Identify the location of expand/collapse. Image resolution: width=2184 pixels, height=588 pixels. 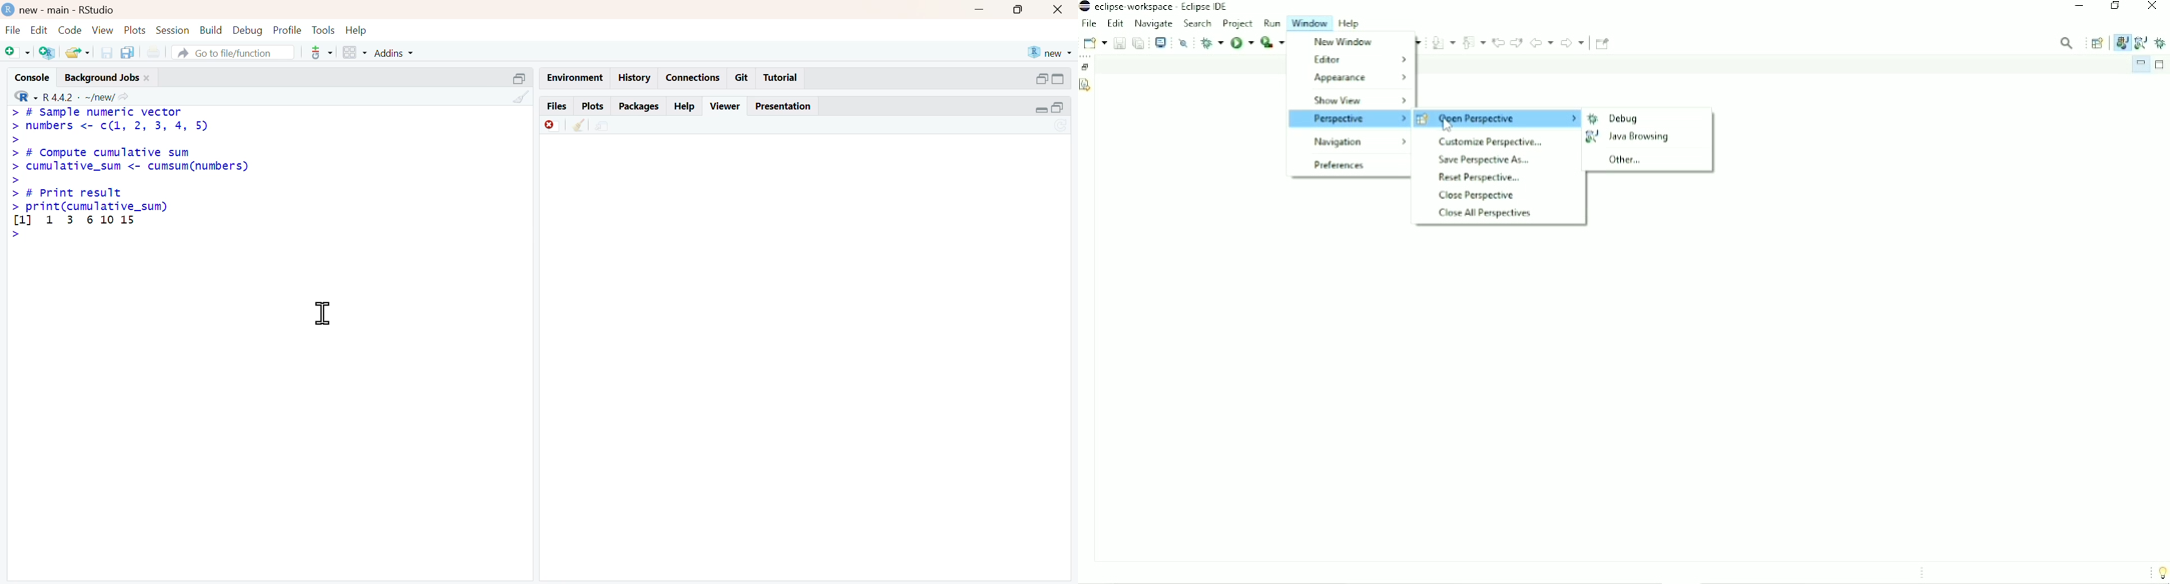
(1060, 79).